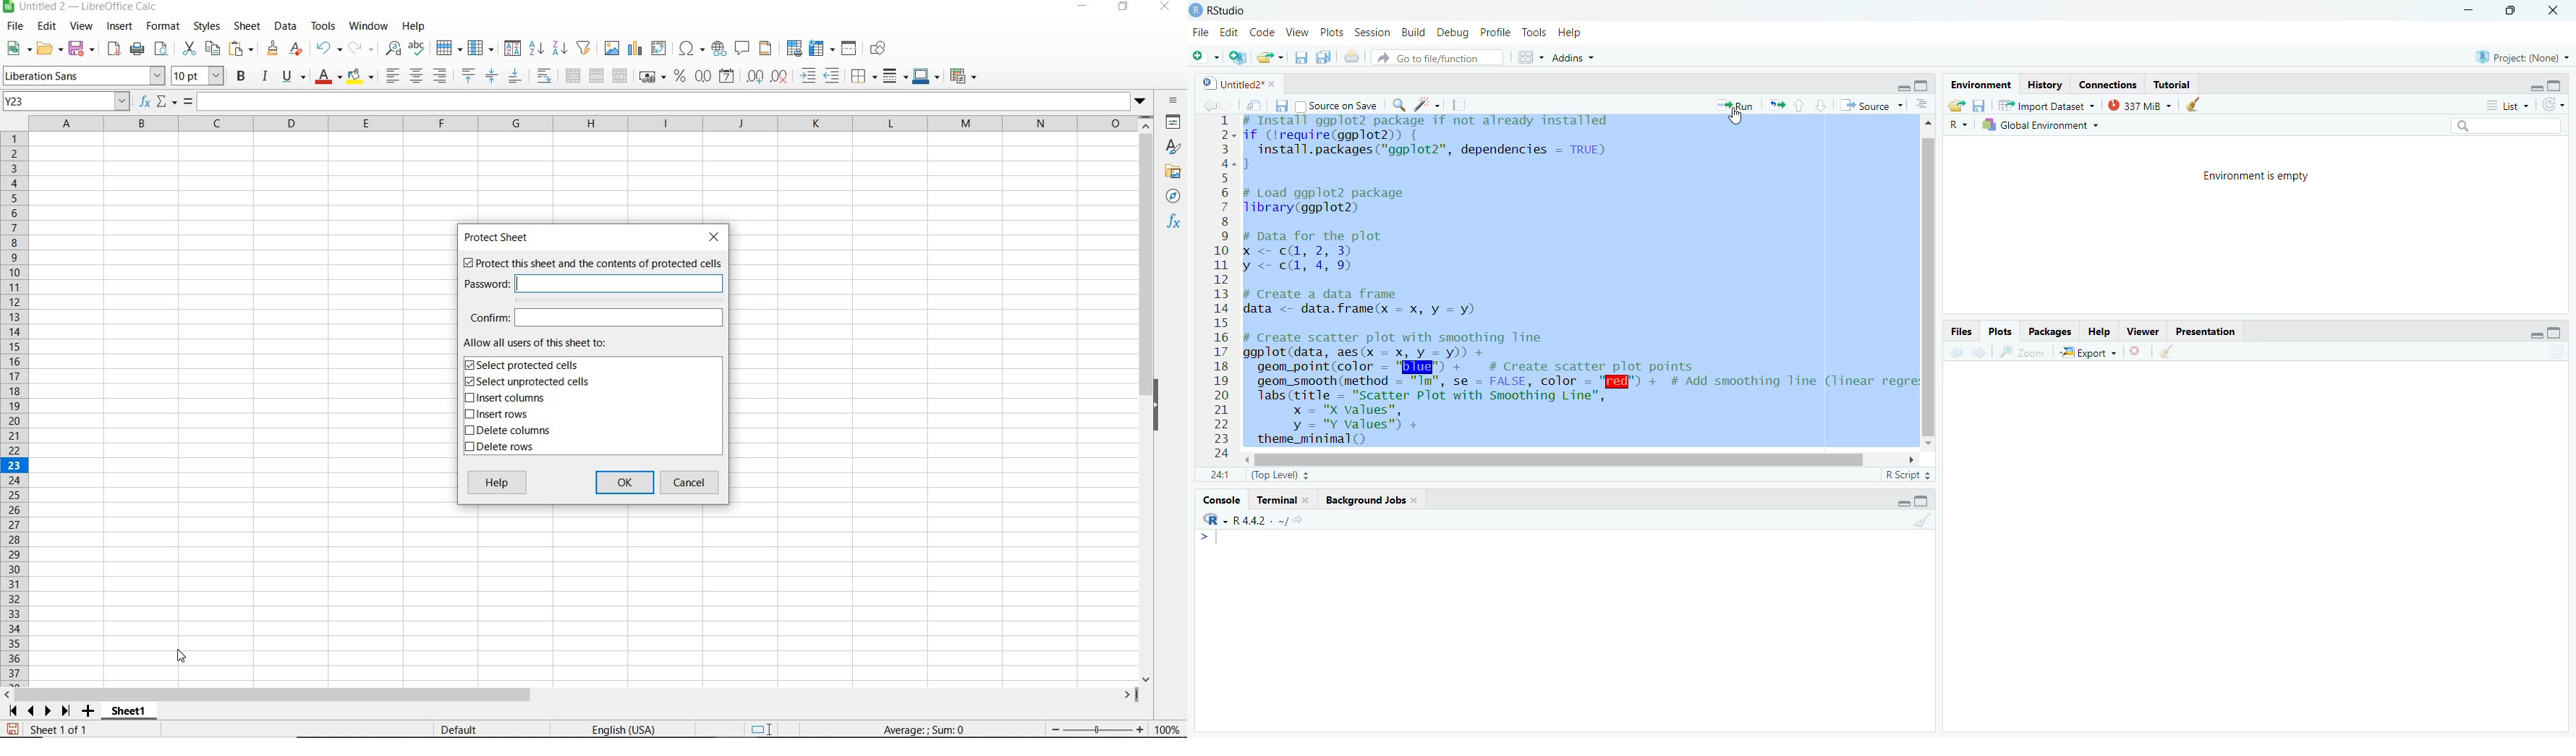 The height and width of the screenshot is (756, 2576). I want to click on ALLOW ALL USERS OF THIS SHEET TO:, so click(550, 343).